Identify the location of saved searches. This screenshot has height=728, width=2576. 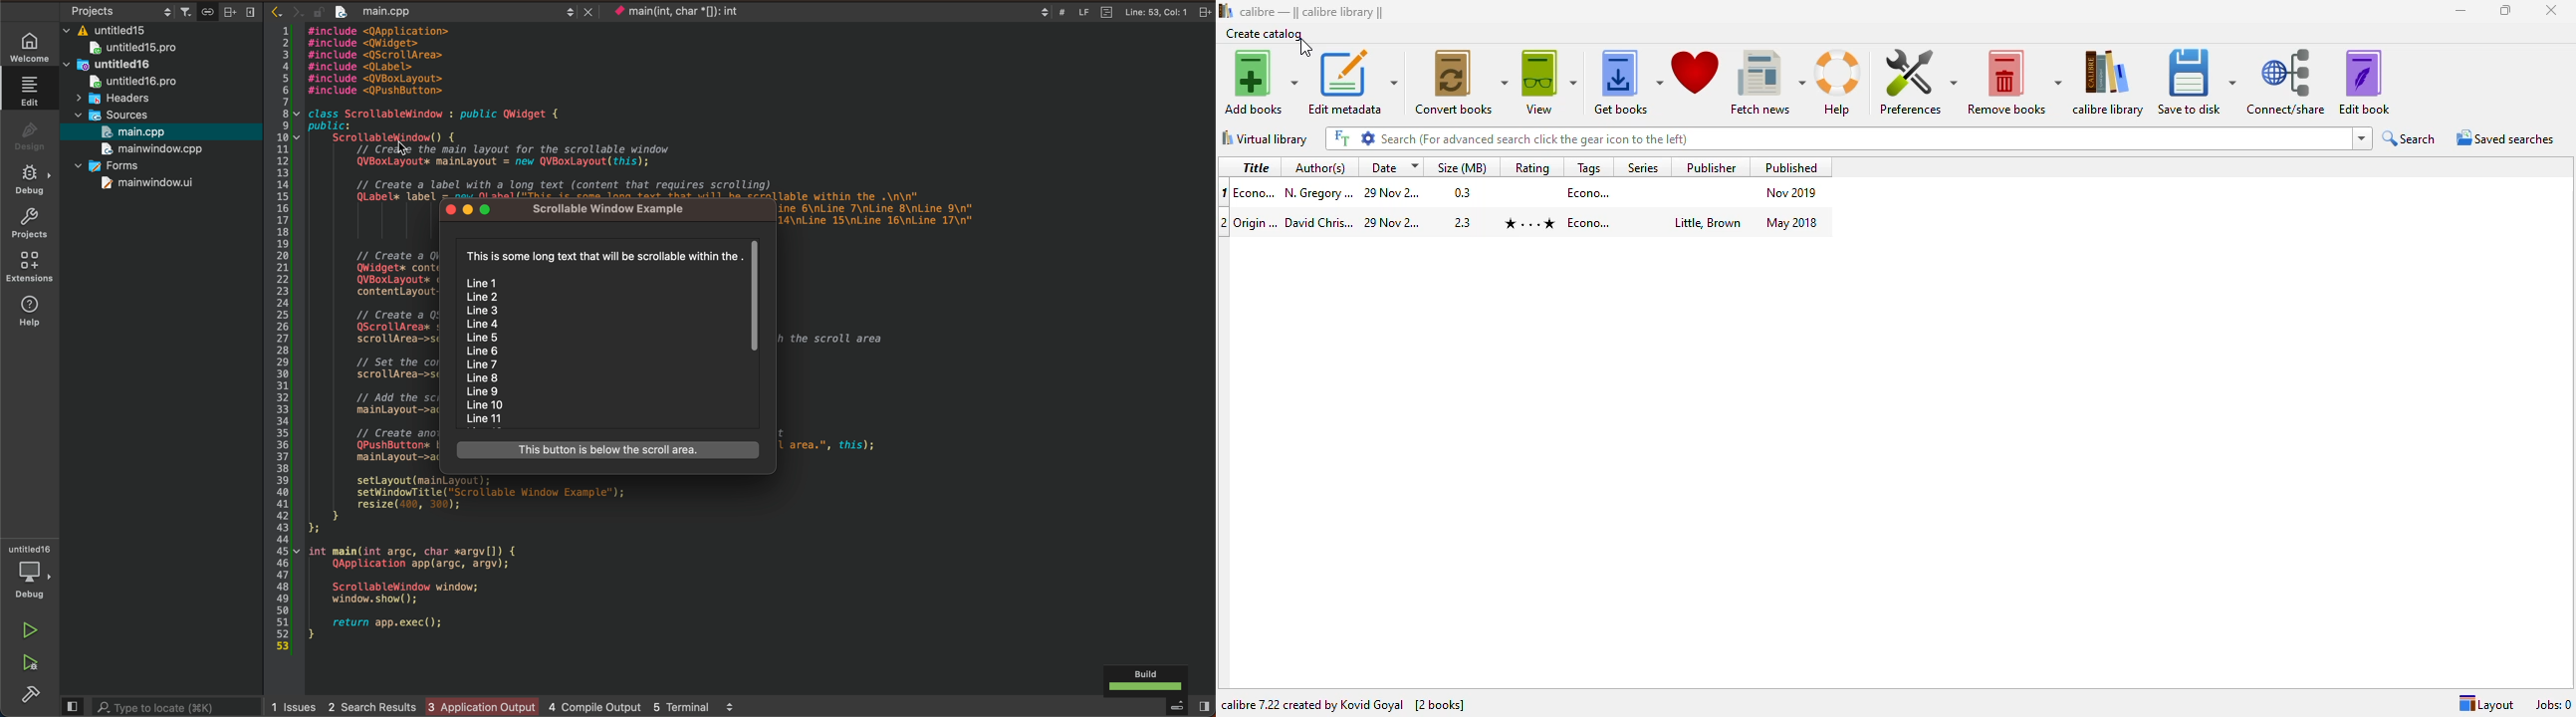
(2505, 138).